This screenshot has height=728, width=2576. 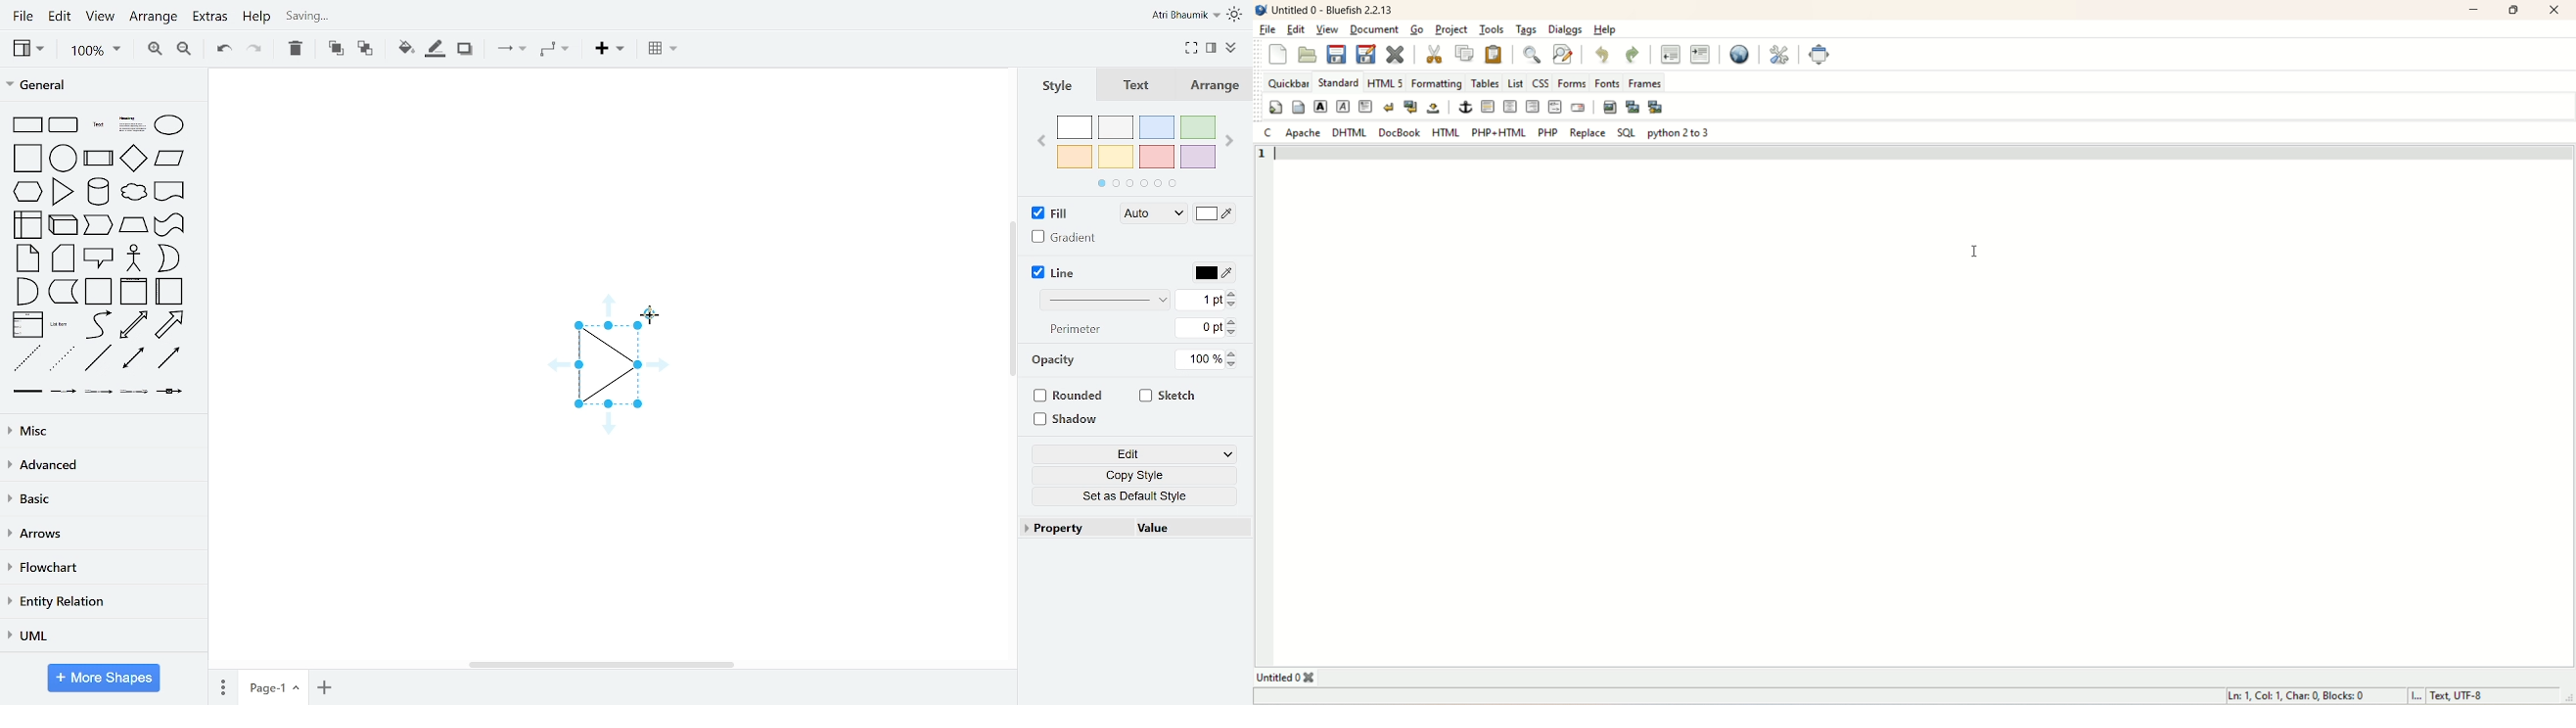 What do you see at coordinates (222, 686) in the screenshot?
I see `pages` at bounding box center [222, 686].